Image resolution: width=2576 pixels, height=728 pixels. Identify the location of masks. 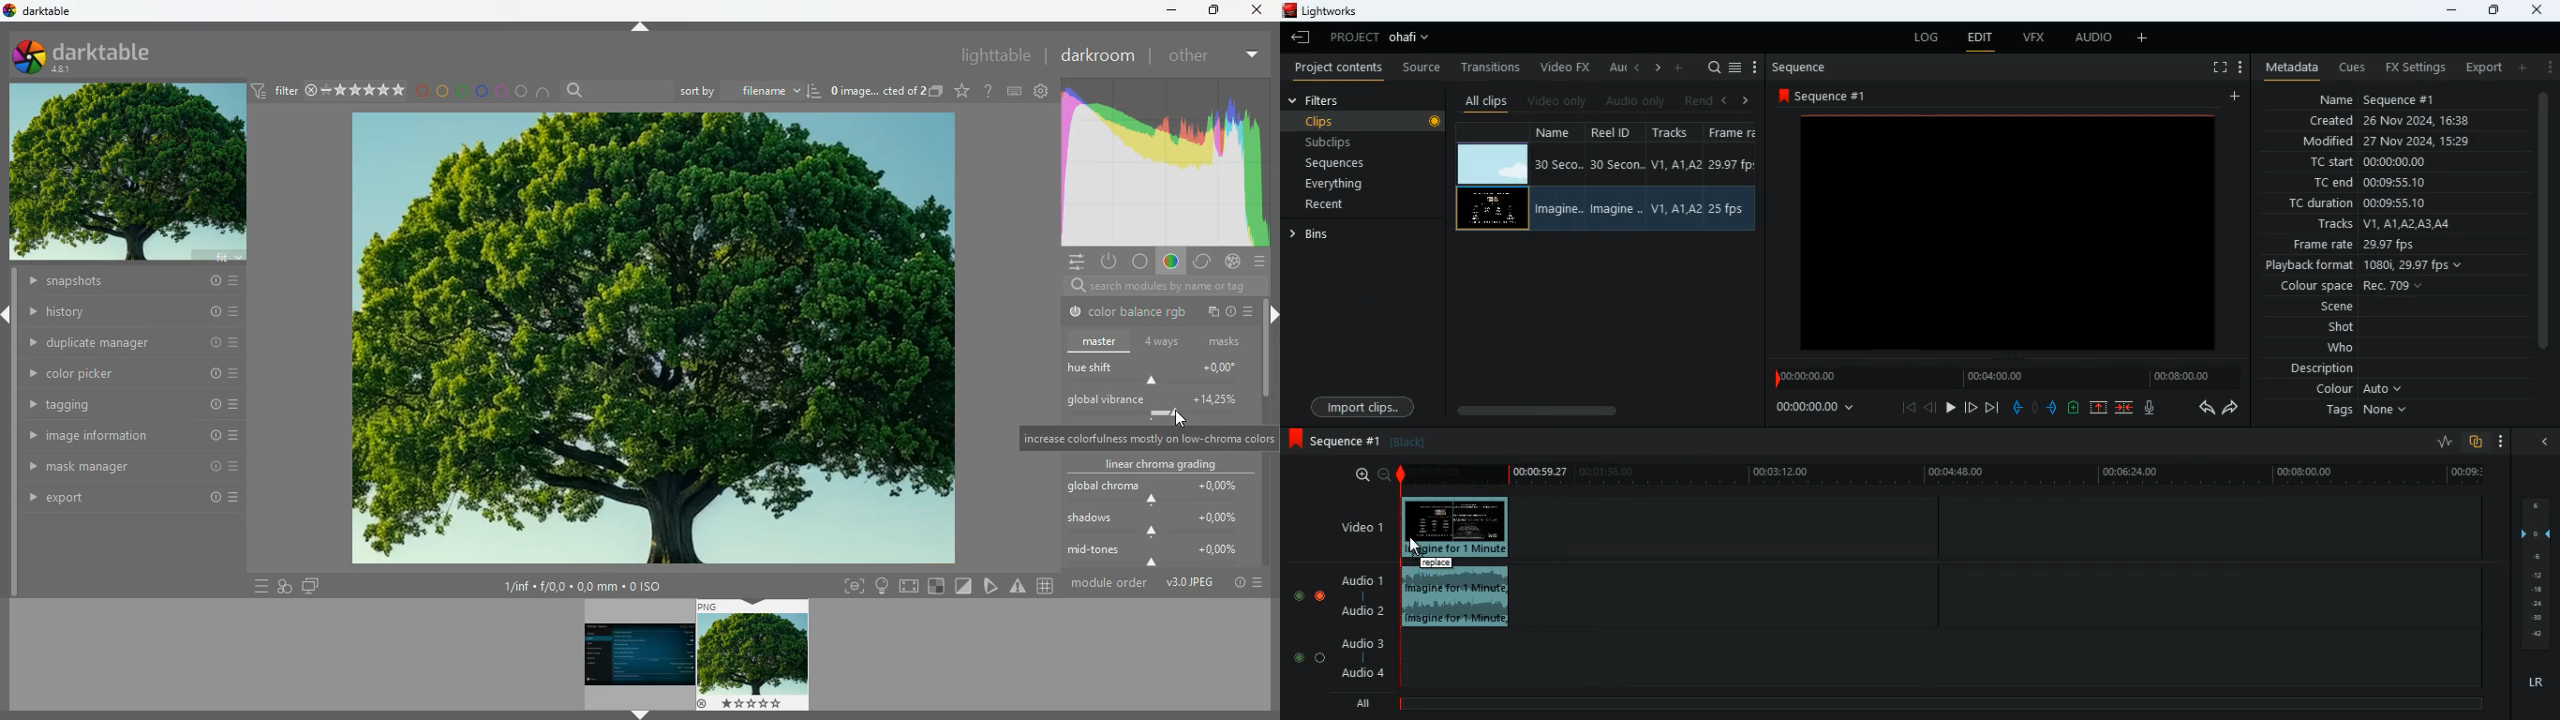
(1227, 341).